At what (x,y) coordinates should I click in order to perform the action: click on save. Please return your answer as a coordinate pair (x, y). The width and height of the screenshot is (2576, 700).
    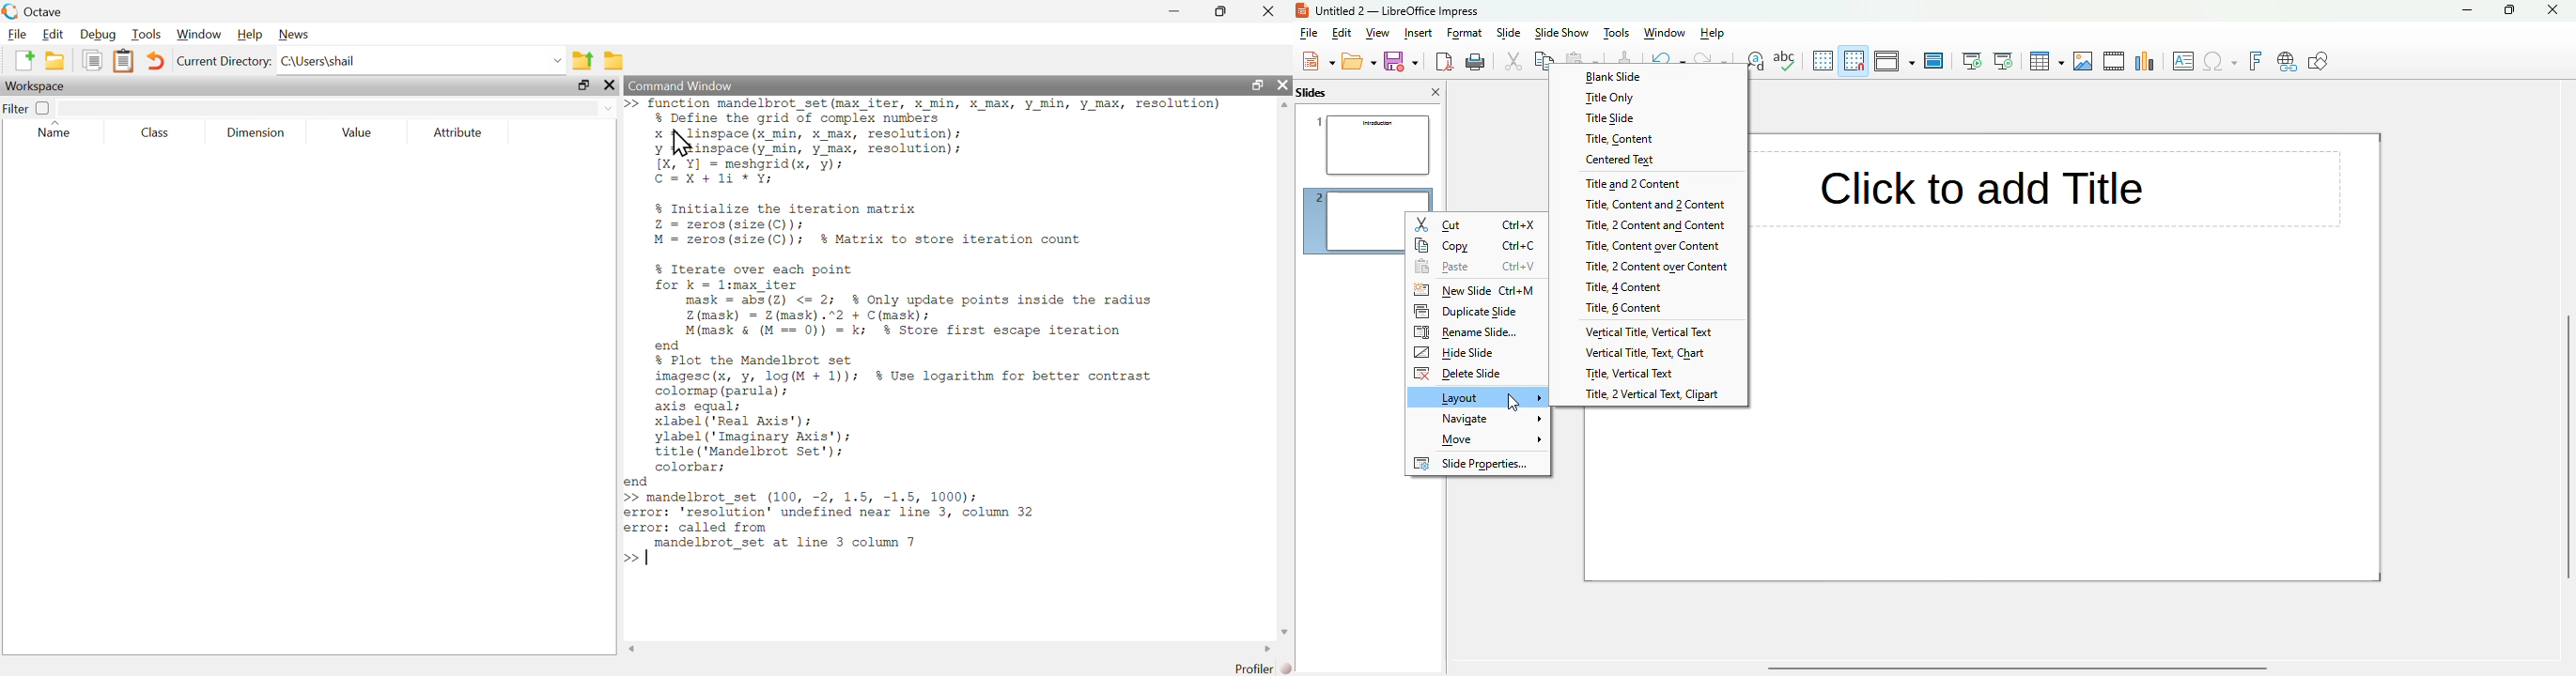
    Looking at the image, I should click on (1401, 61).